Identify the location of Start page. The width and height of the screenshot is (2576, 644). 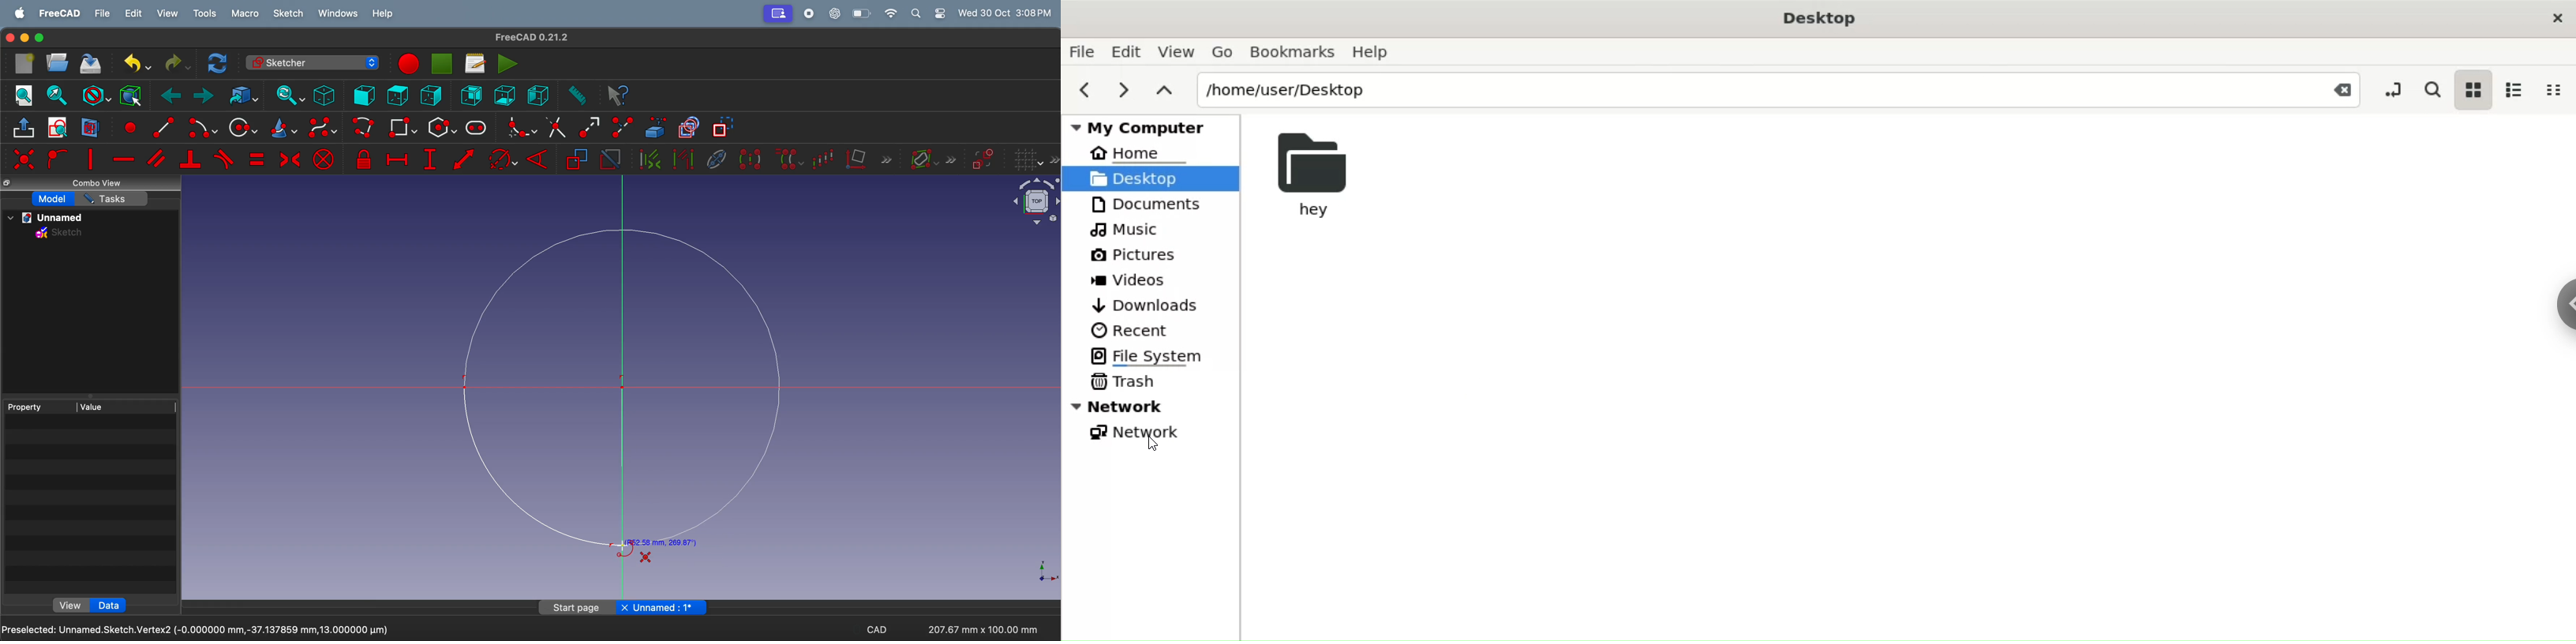
(578, 607).